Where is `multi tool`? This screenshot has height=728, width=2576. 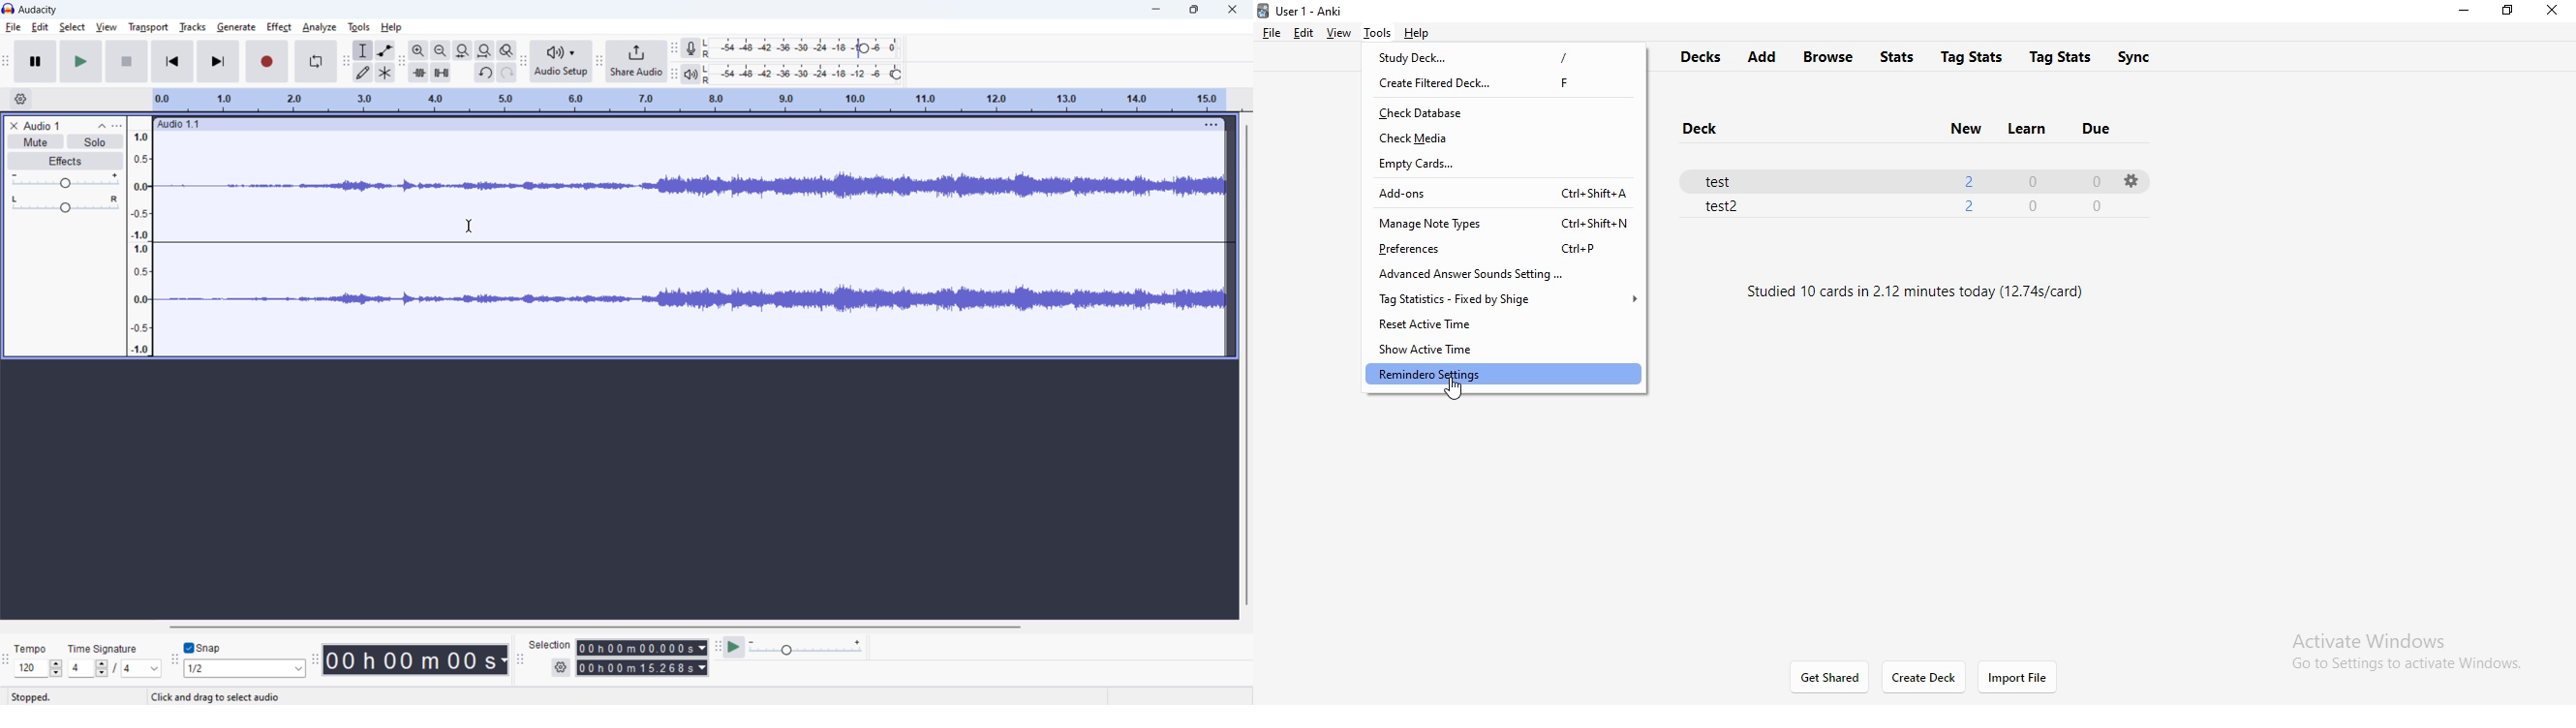 multi tool is located at coordinates (386, 72).